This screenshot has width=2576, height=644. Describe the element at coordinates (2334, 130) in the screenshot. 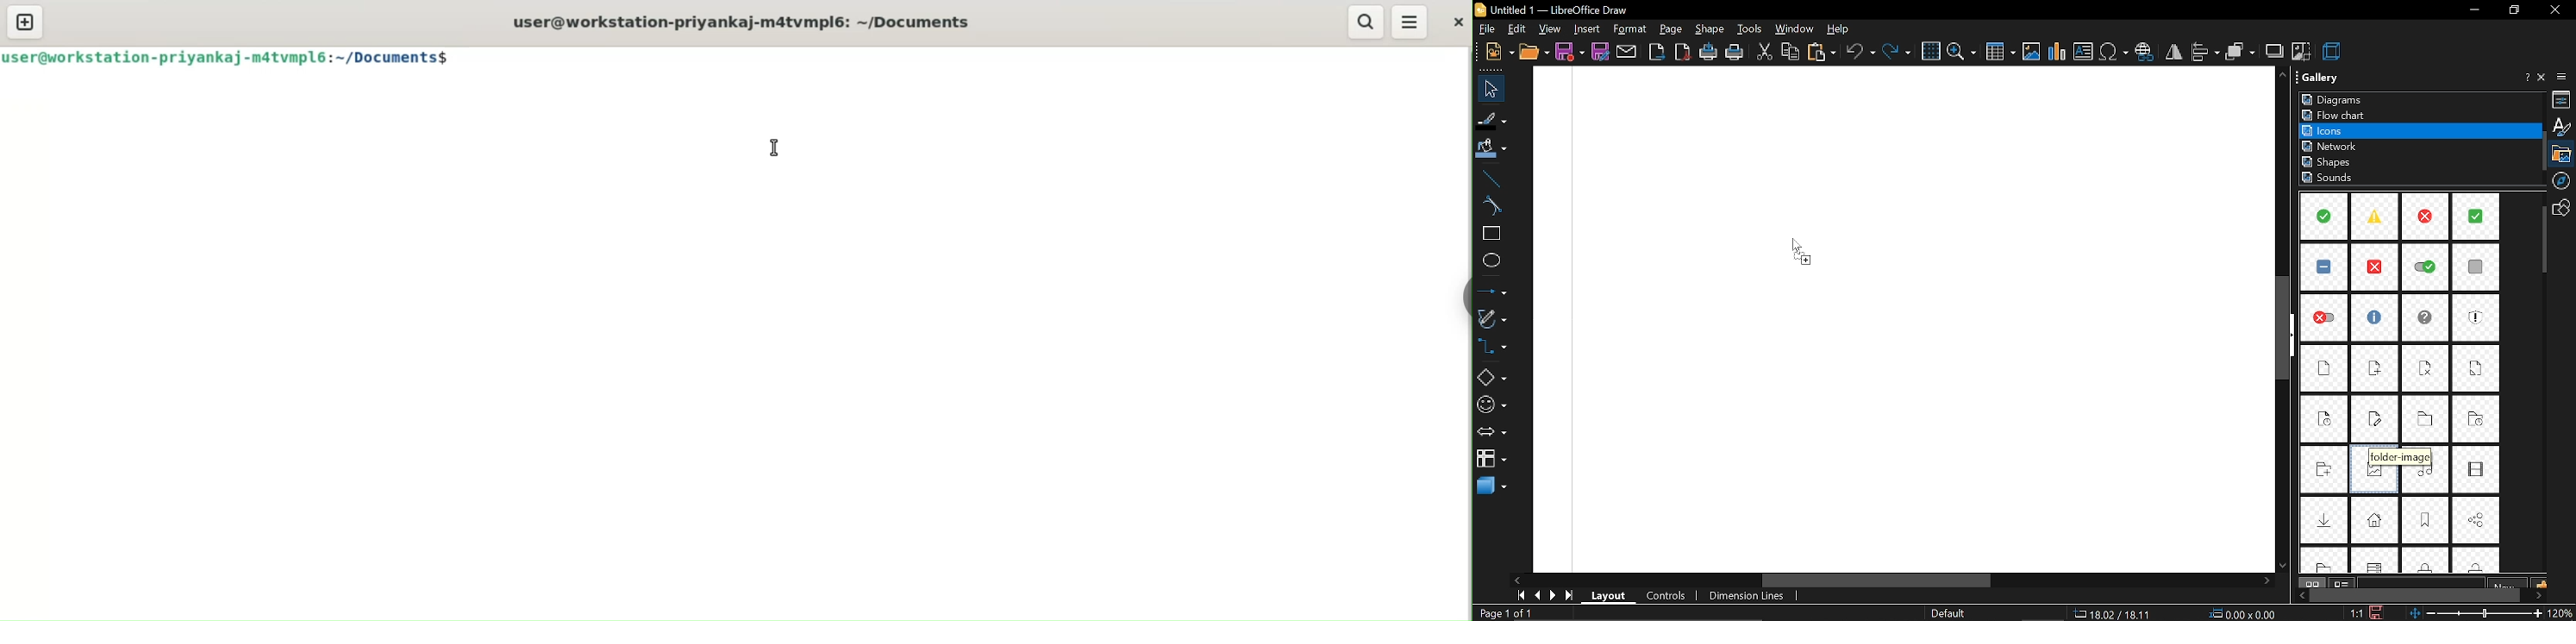

I see `icons` at that location.